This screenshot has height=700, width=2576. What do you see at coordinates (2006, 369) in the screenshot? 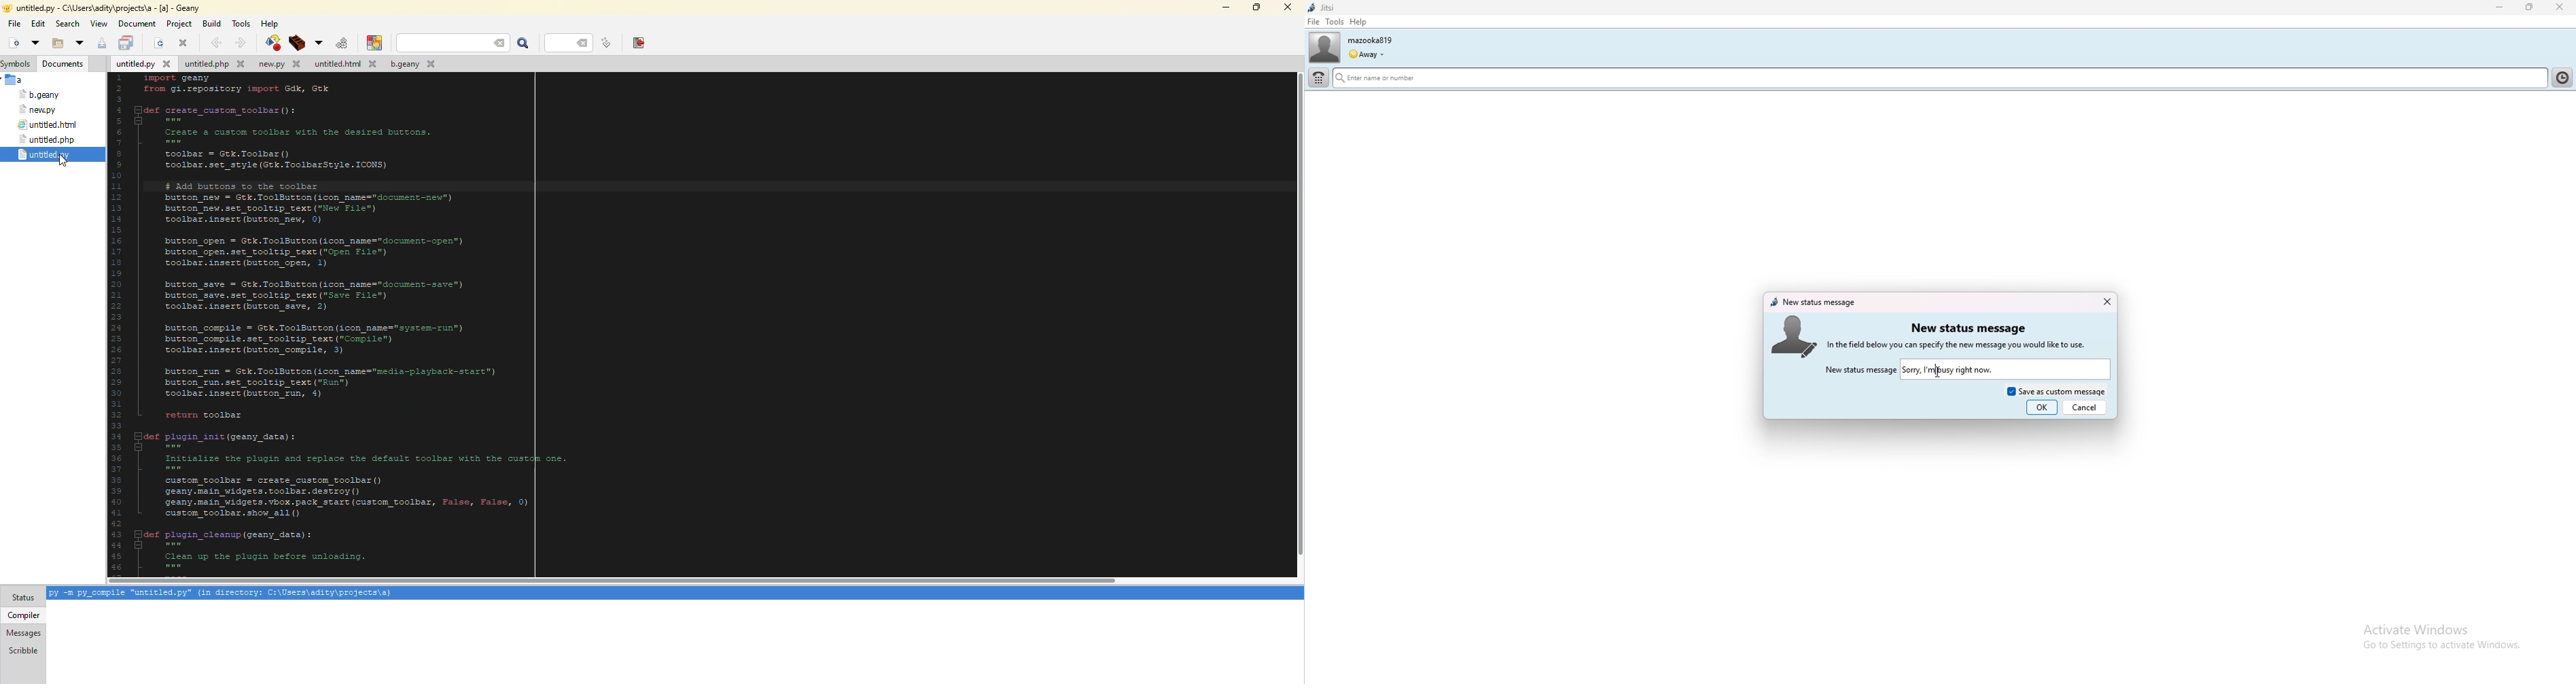
I see `input box` at bounding box center [2006, 369].